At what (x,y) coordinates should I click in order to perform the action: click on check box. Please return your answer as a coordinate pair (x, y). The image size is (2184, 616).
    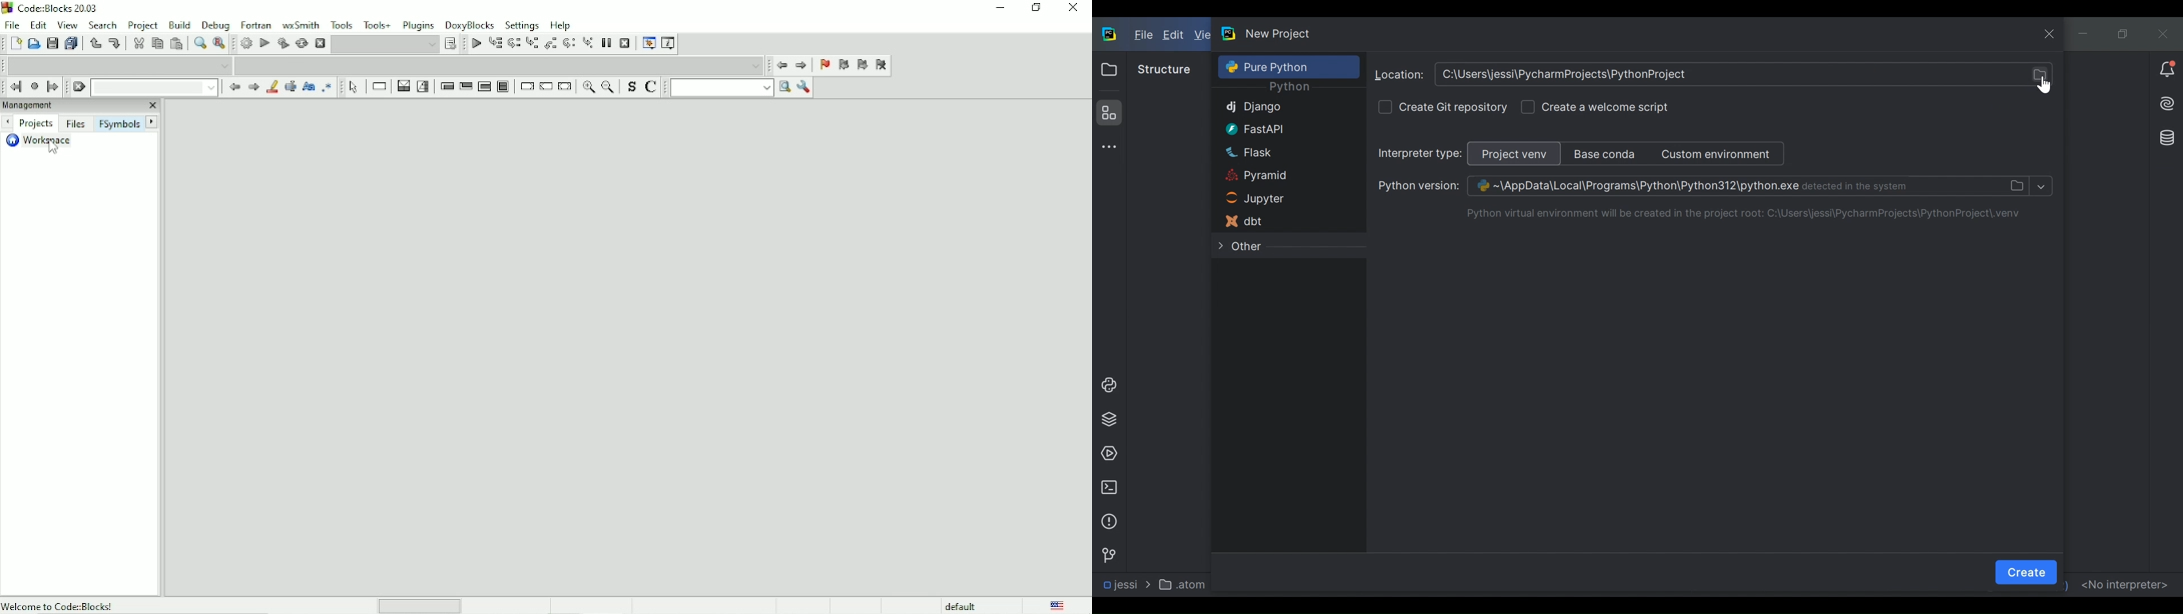
    Looking at the image, I should click on (1386, 106).